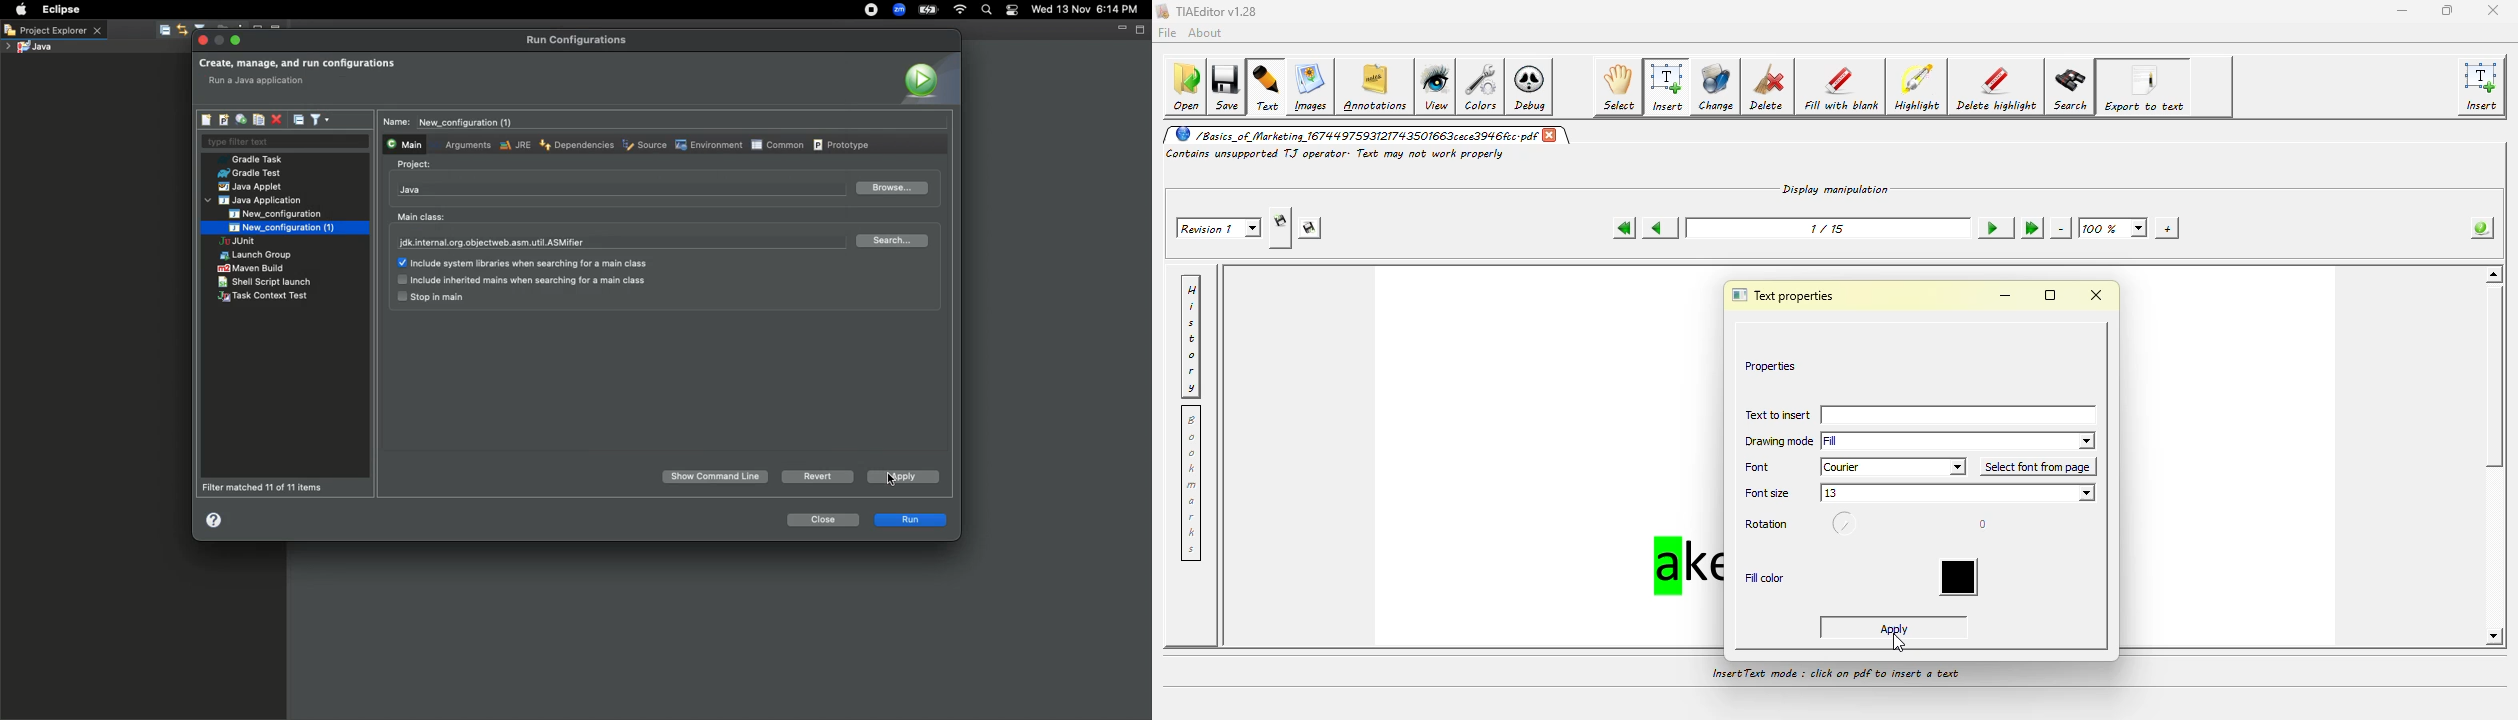 Image resolution: width=2520 pixels, height=728 pixels. What do you see at coordinates (895, 482) in the screenshot?
I see `cursor` at bounding box center [895, 482].